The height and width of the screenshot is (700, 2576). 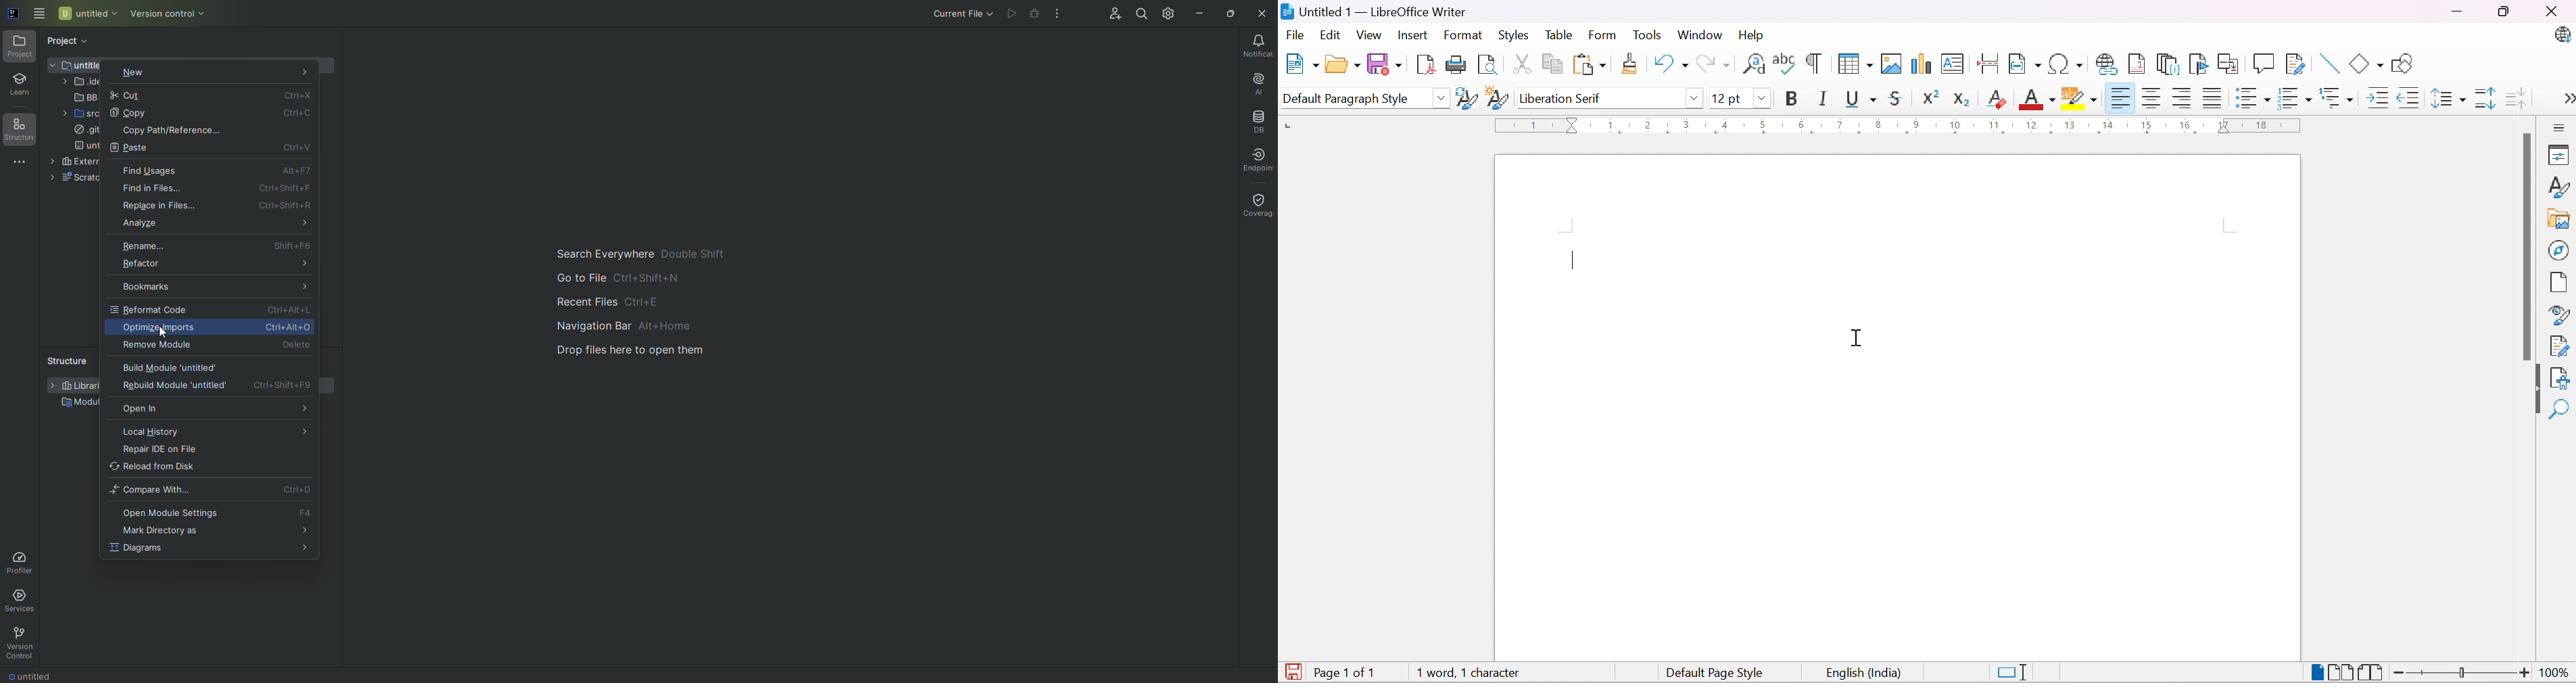 What do you see at coordinates (1304, 65) in the screenshot?
I see `New` at bounding box center [1304, 65].